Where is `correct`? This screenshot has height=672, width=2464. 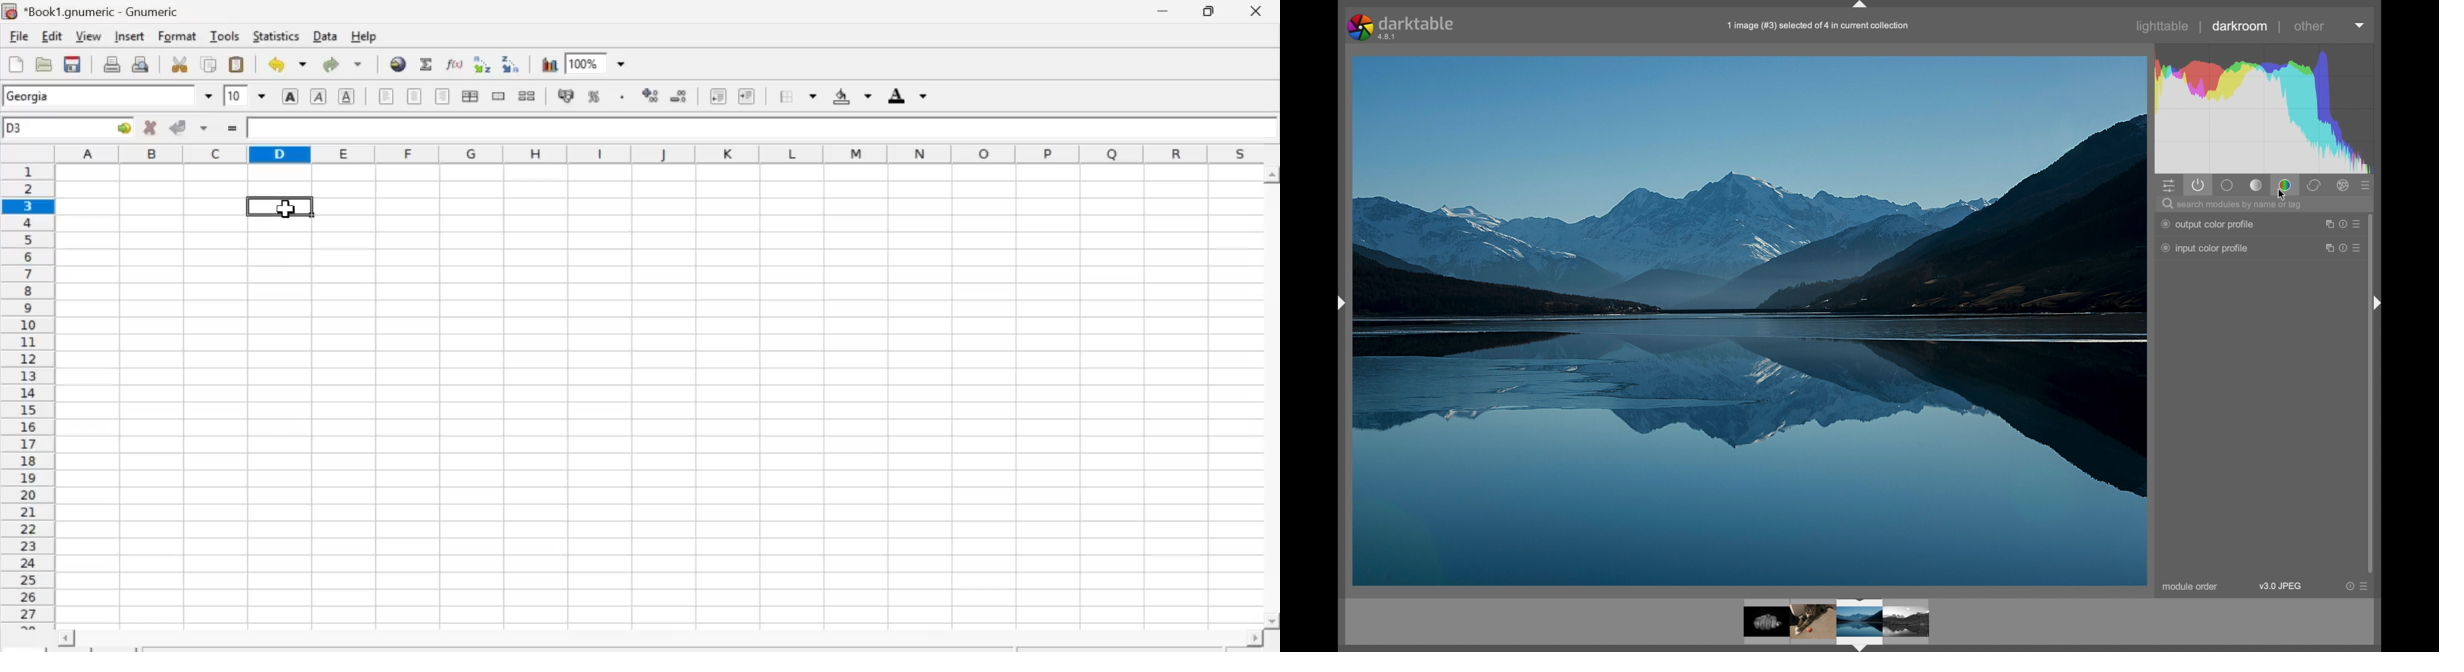 correct is located at coordinates (2315, 186).